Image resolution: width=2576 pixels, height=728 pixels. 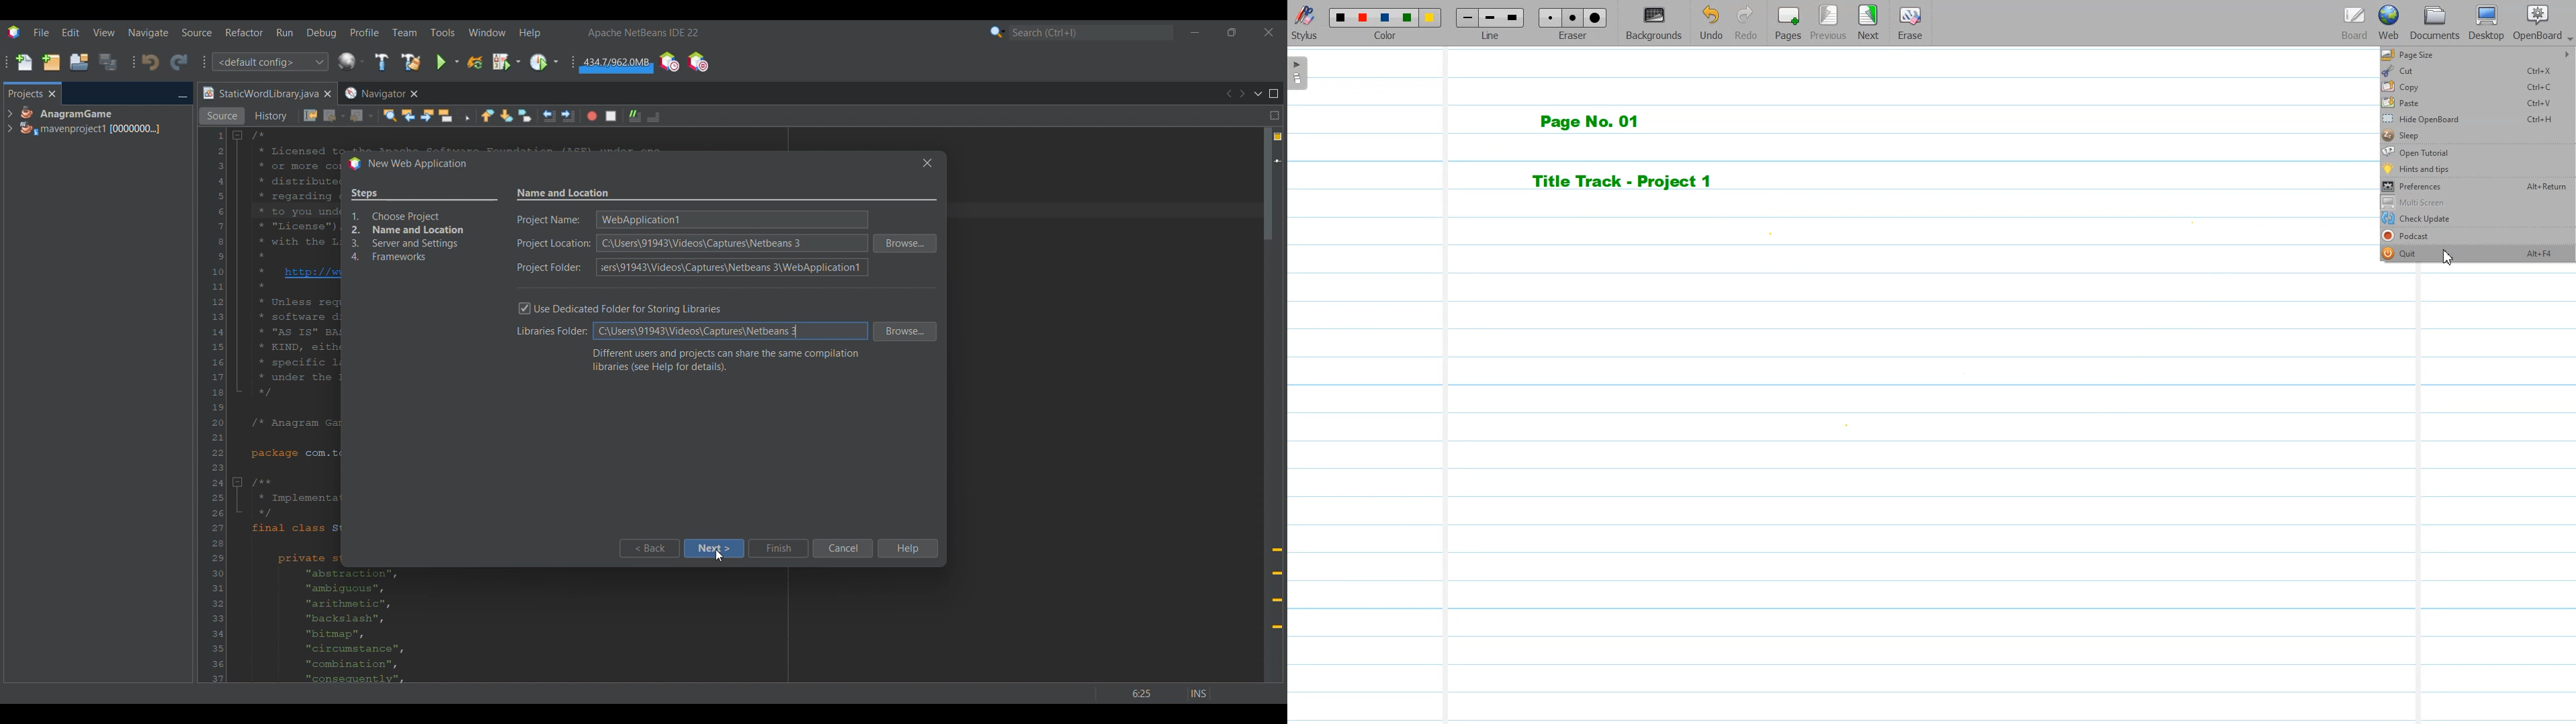 What do you see at coordinates (108, 62) in the screenshot?
I see `Save all` at bounding box center [108, 62].